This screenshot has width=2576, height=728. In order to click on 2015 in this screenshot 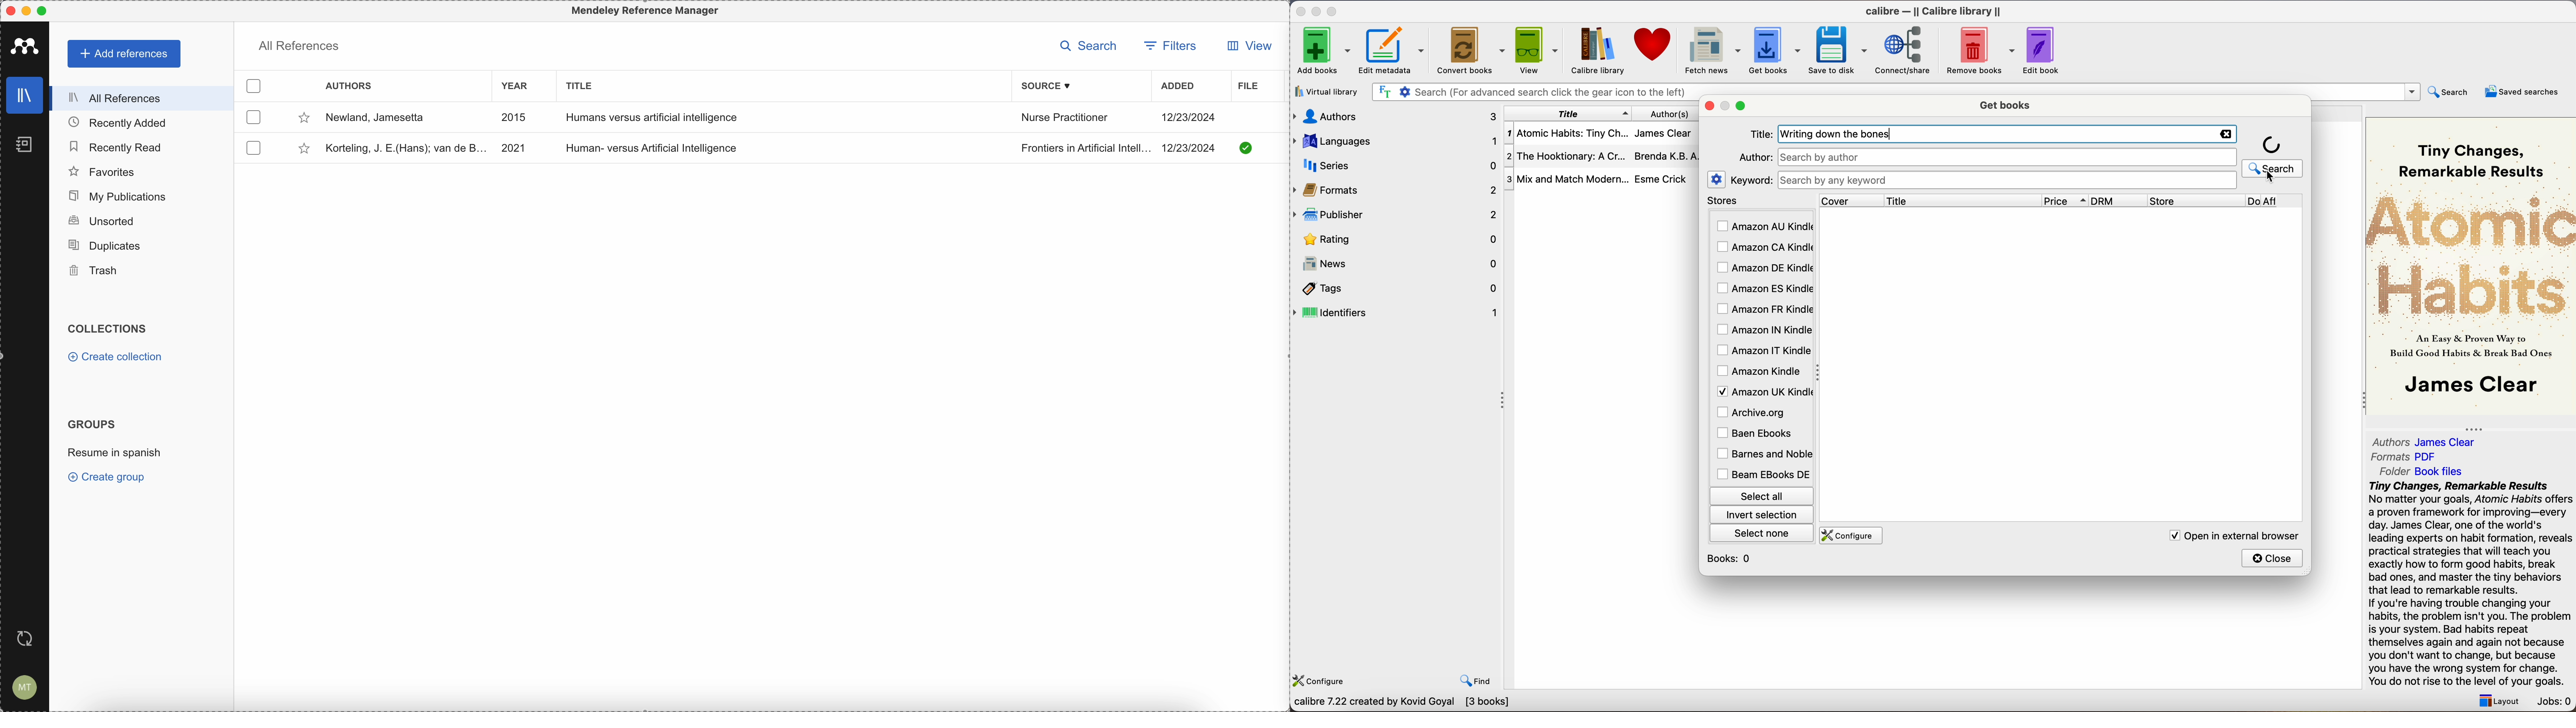, I will do `click(516, 119)`.